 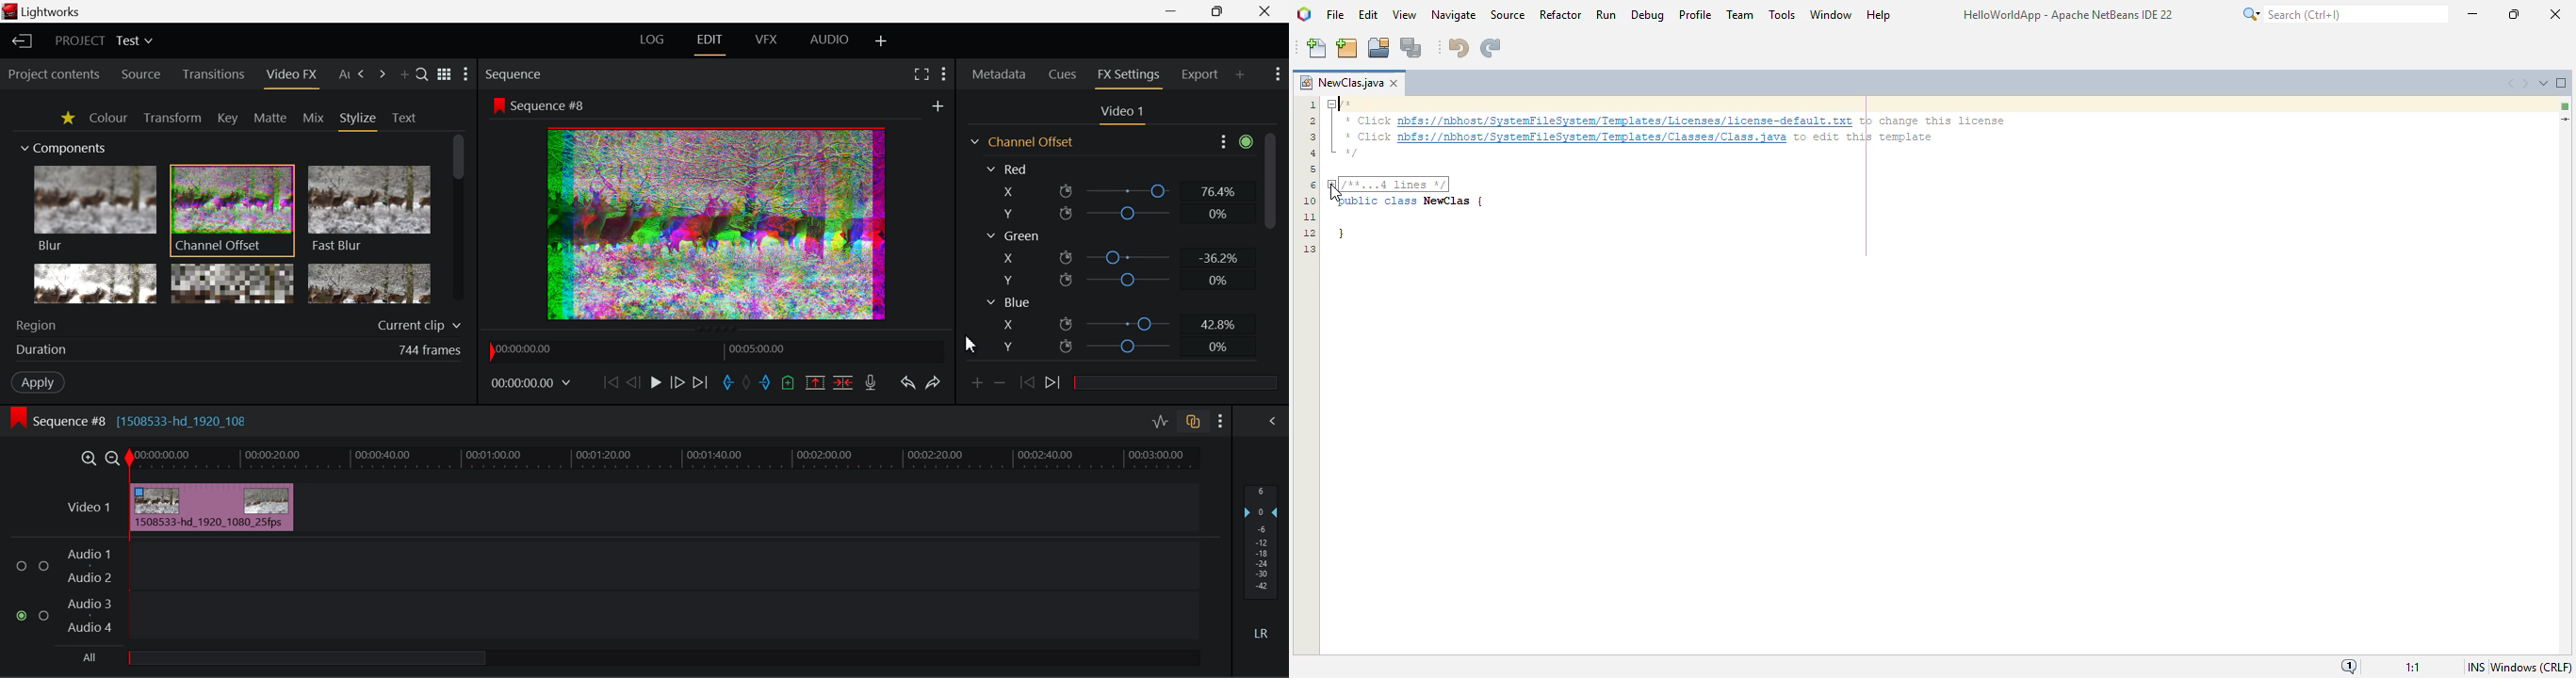 I want to click on Toggle Audio Levels Editing, so click(x=1162, y=422).